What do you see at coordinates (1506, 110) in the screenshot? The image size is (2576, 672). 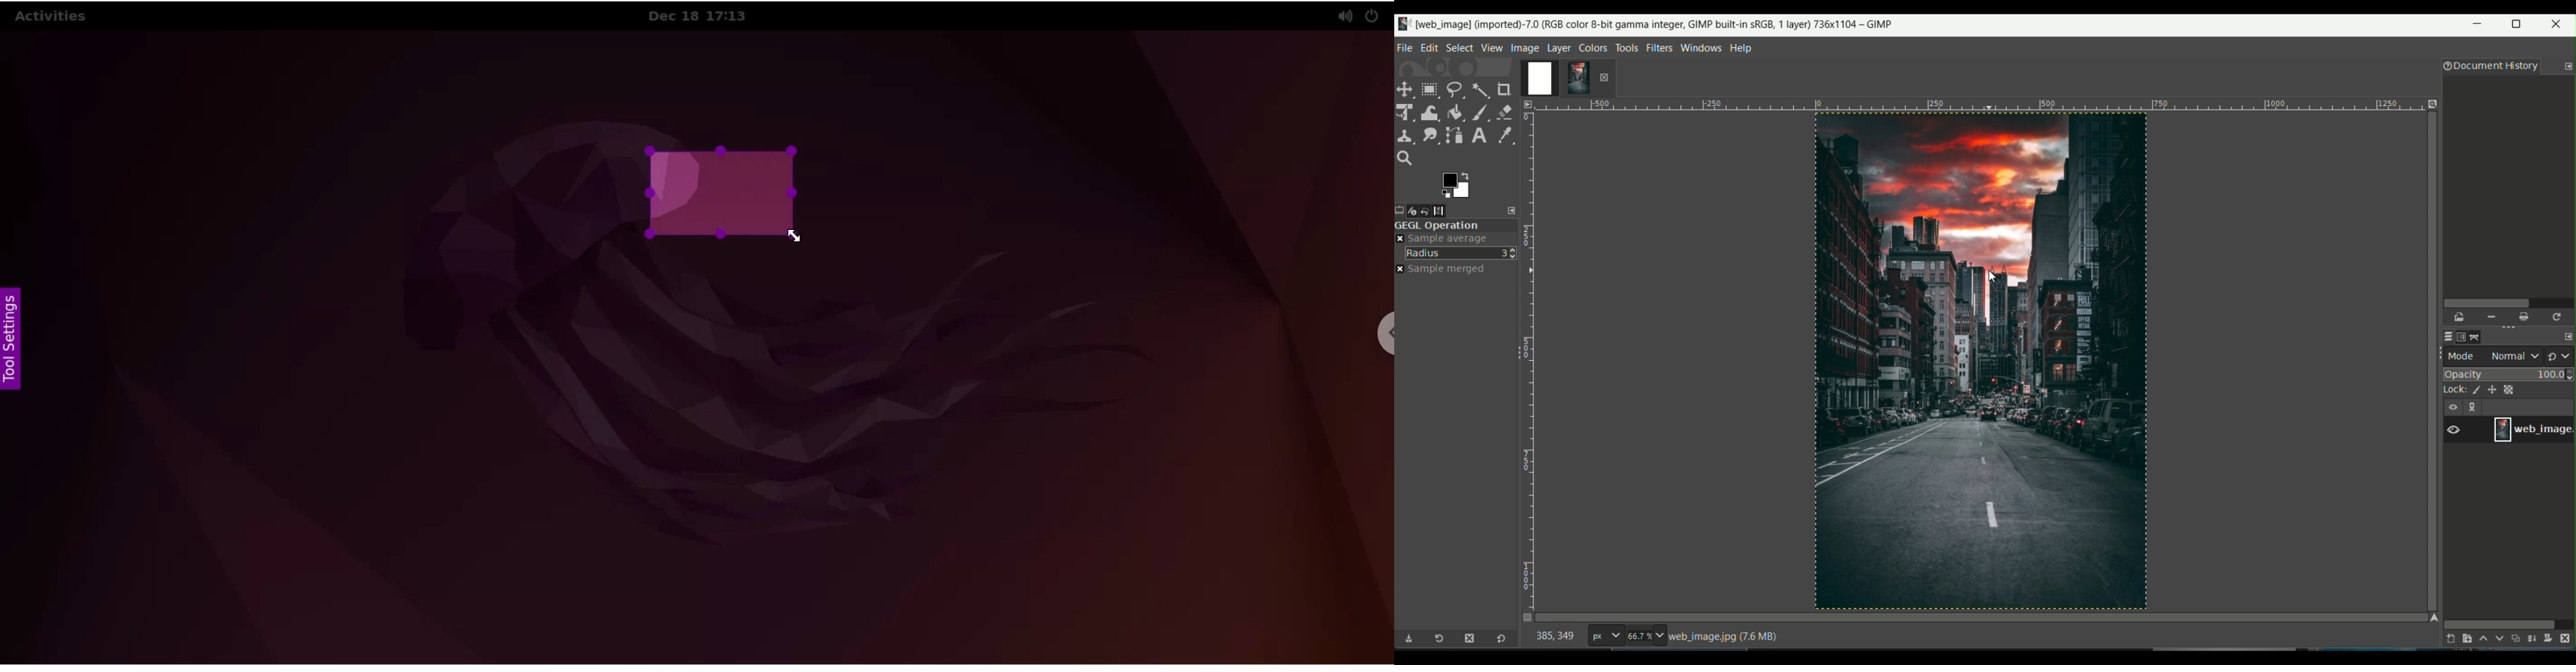 I see `eraser tool` at bounding box center [1506, 110].